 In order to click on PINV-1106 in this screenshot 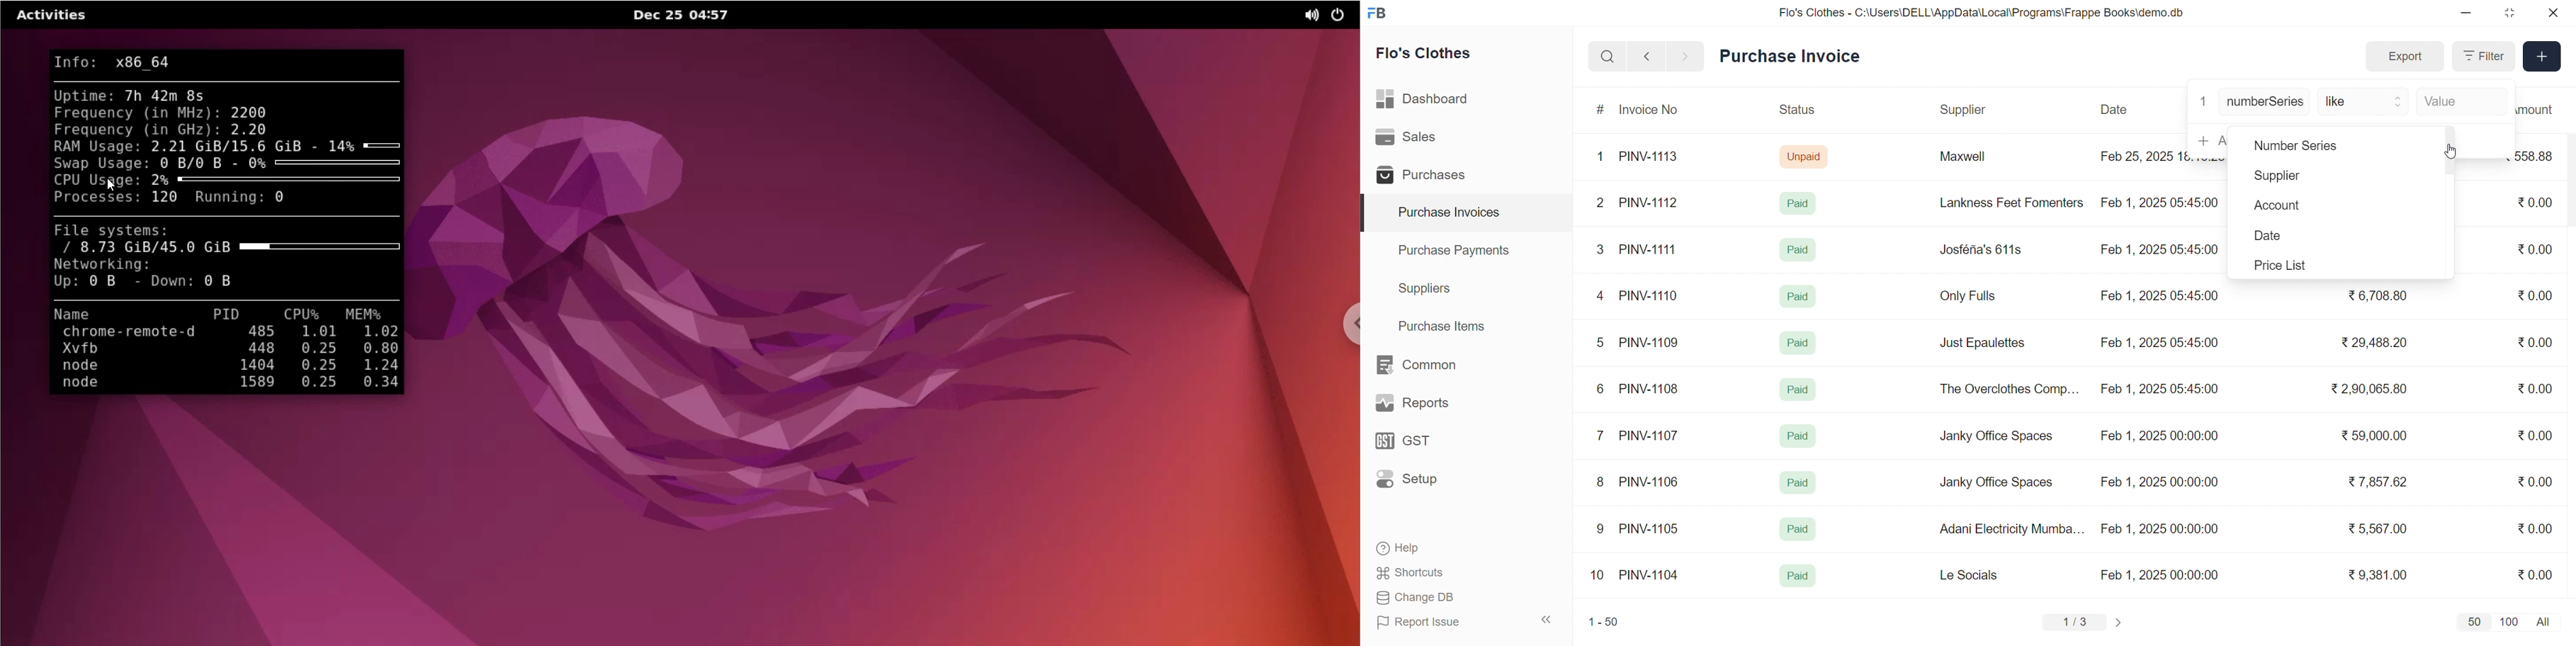, I will do `click(1654, 482)`.